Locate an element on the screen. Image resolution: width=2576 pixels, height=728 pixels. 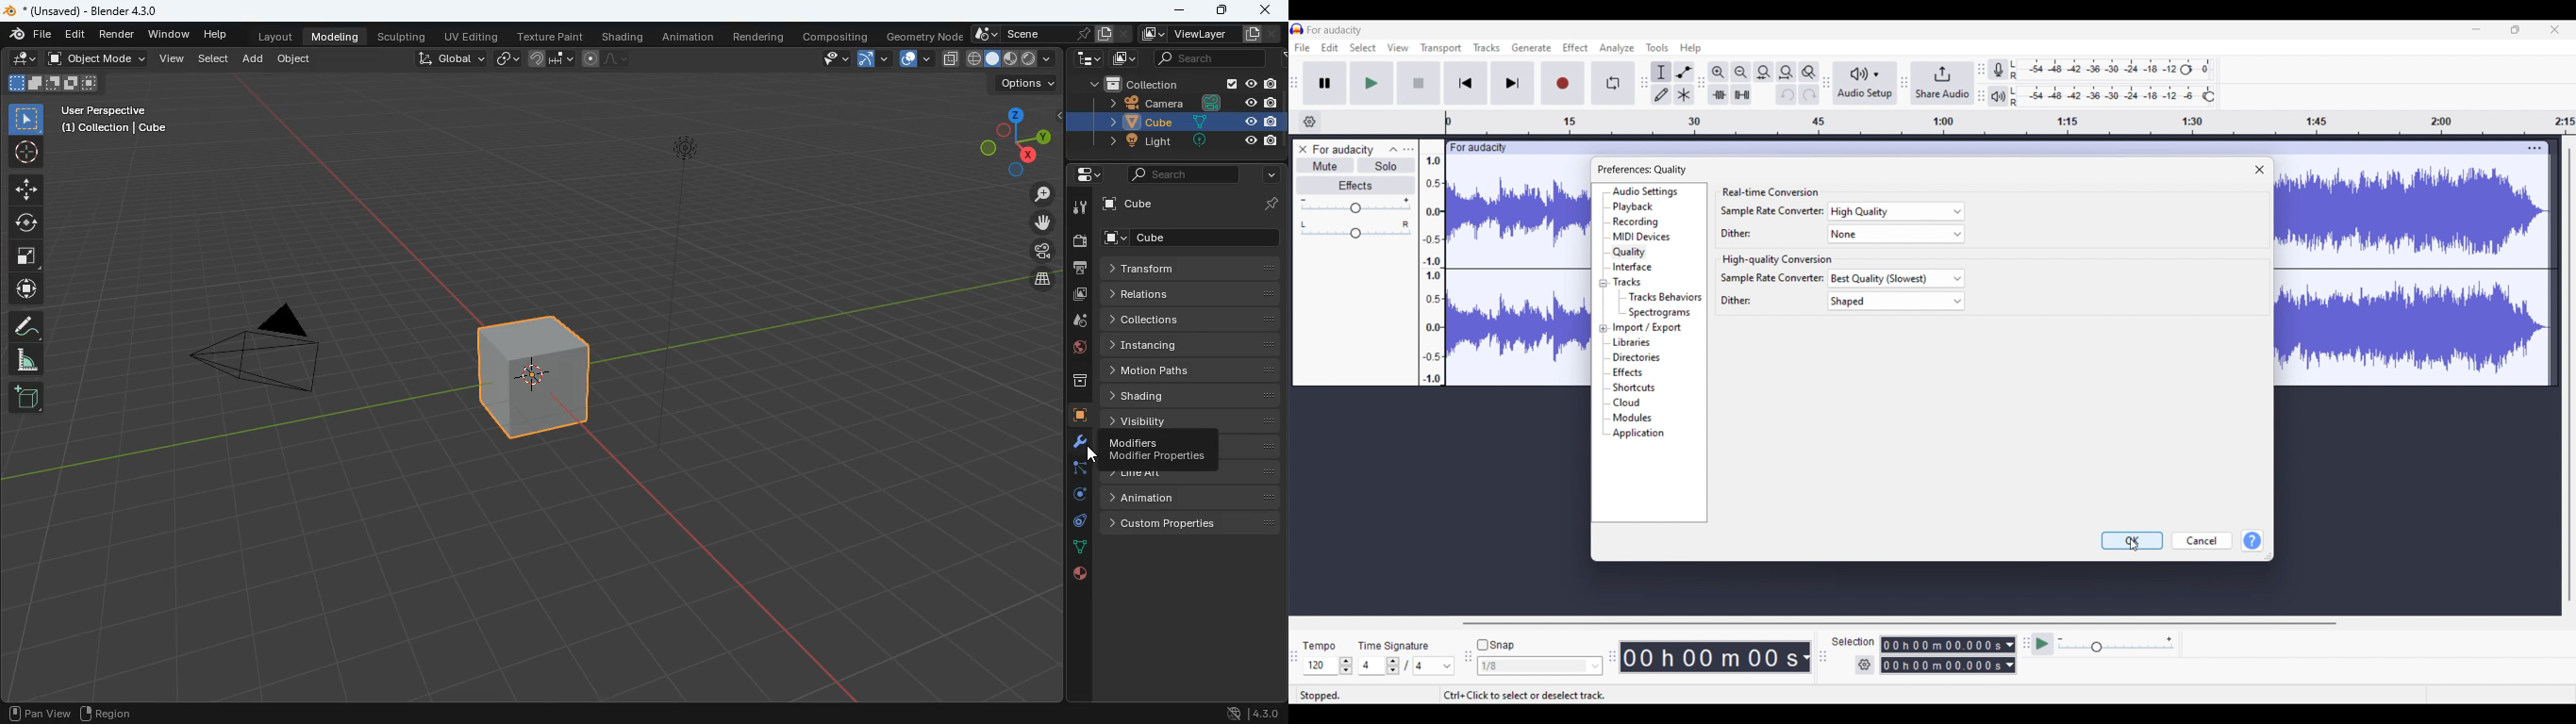
arc is located at coordinates (873, 61).